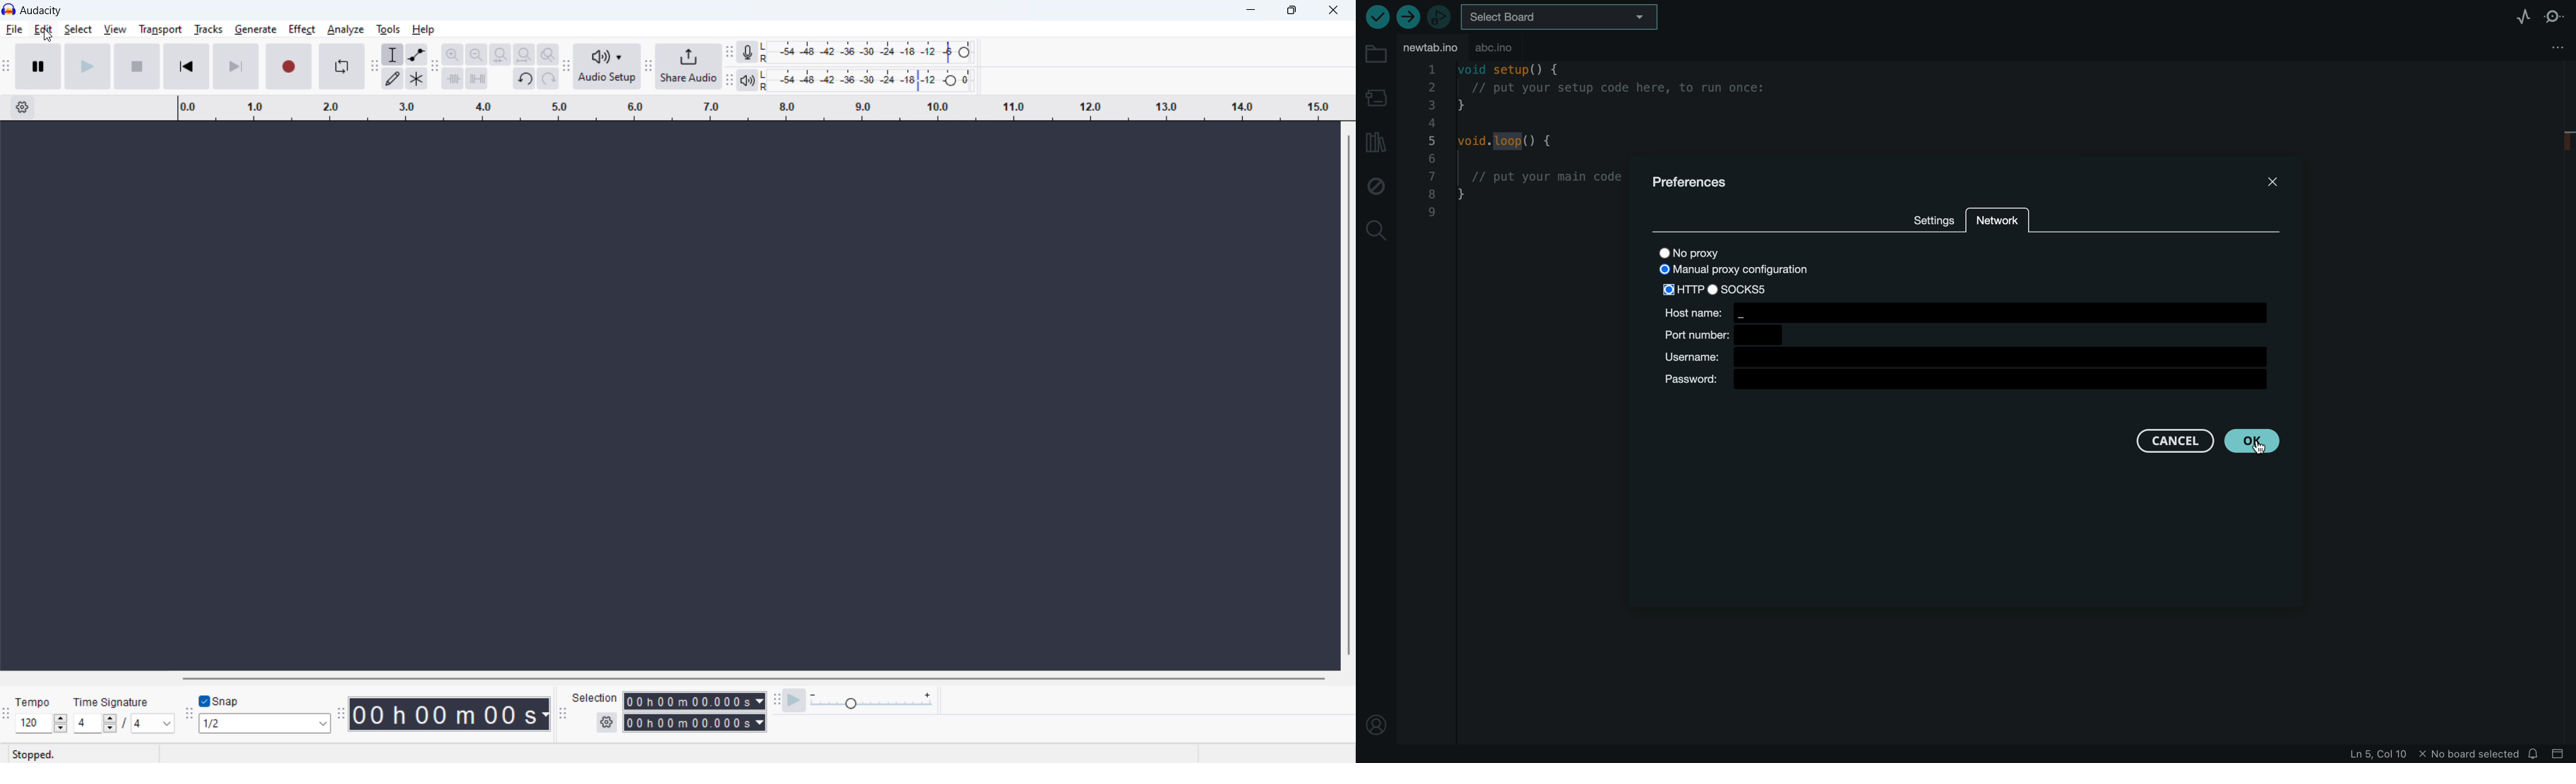 The width and height of the screenshot is (2576, 784). What do you see at coordinates (160, 30) in the screenshot?
I see `transport` at bounding box center [160, 30].